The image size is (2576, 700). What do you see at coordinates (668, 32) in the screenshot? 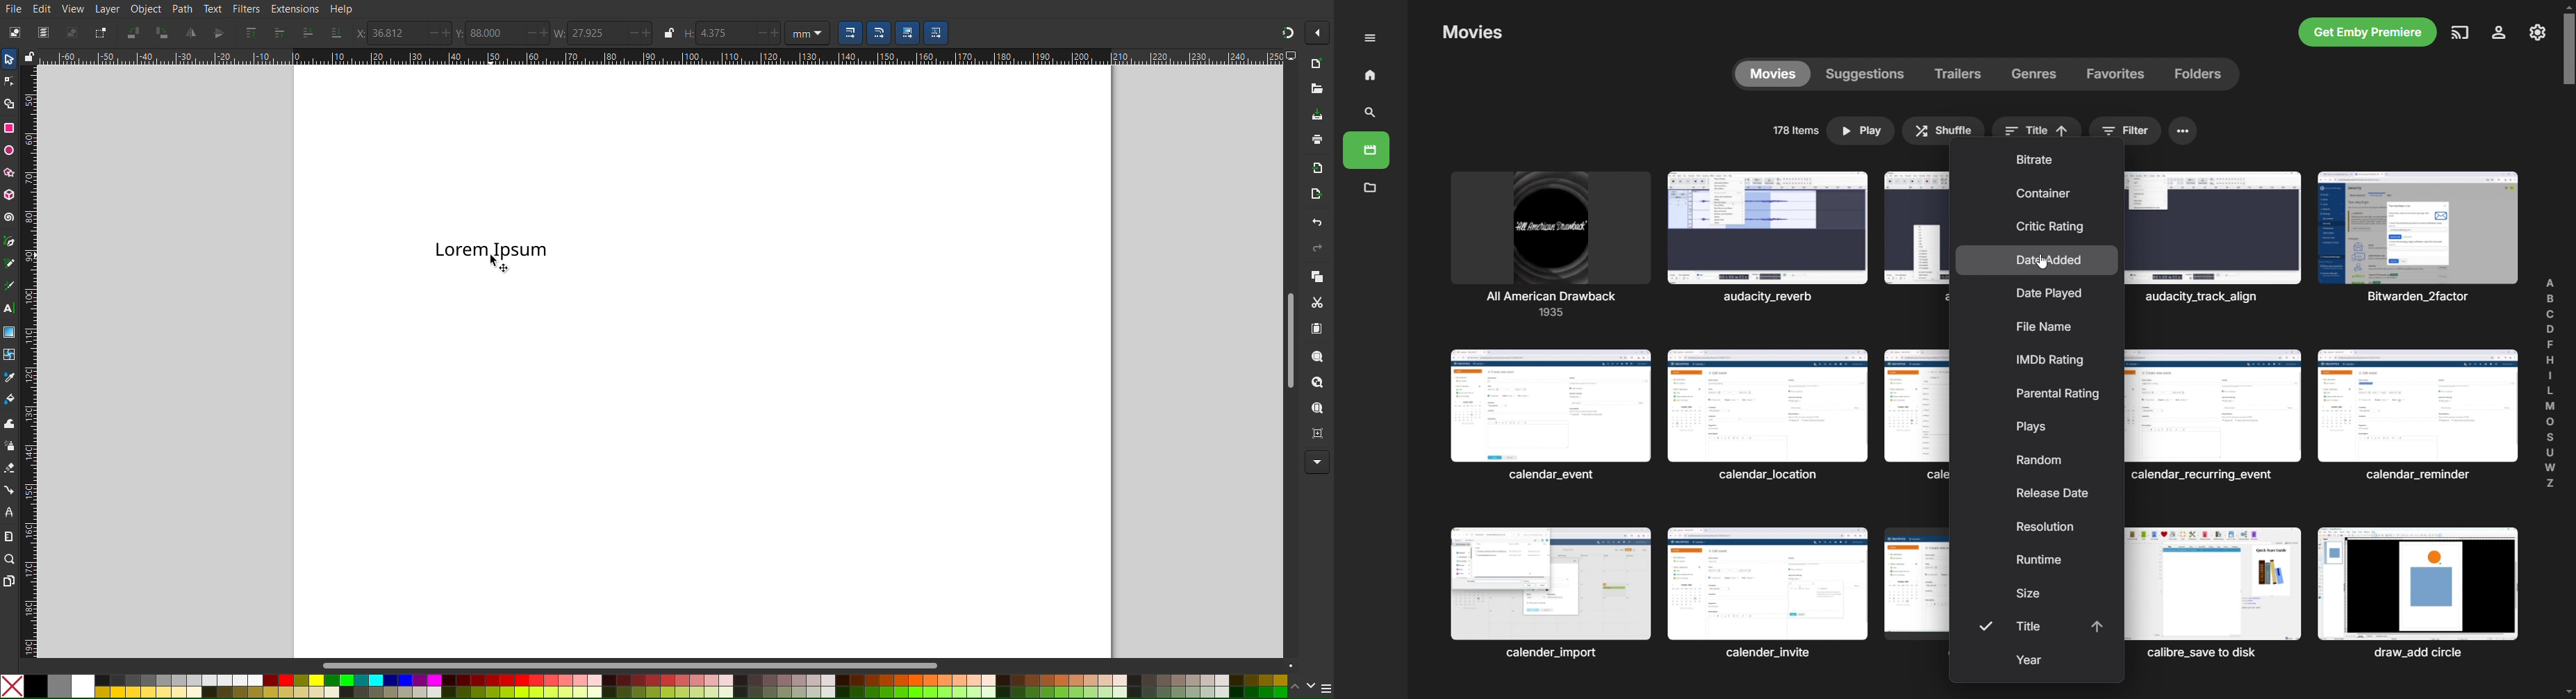
I see `lock` at bounding box center [668, 32].